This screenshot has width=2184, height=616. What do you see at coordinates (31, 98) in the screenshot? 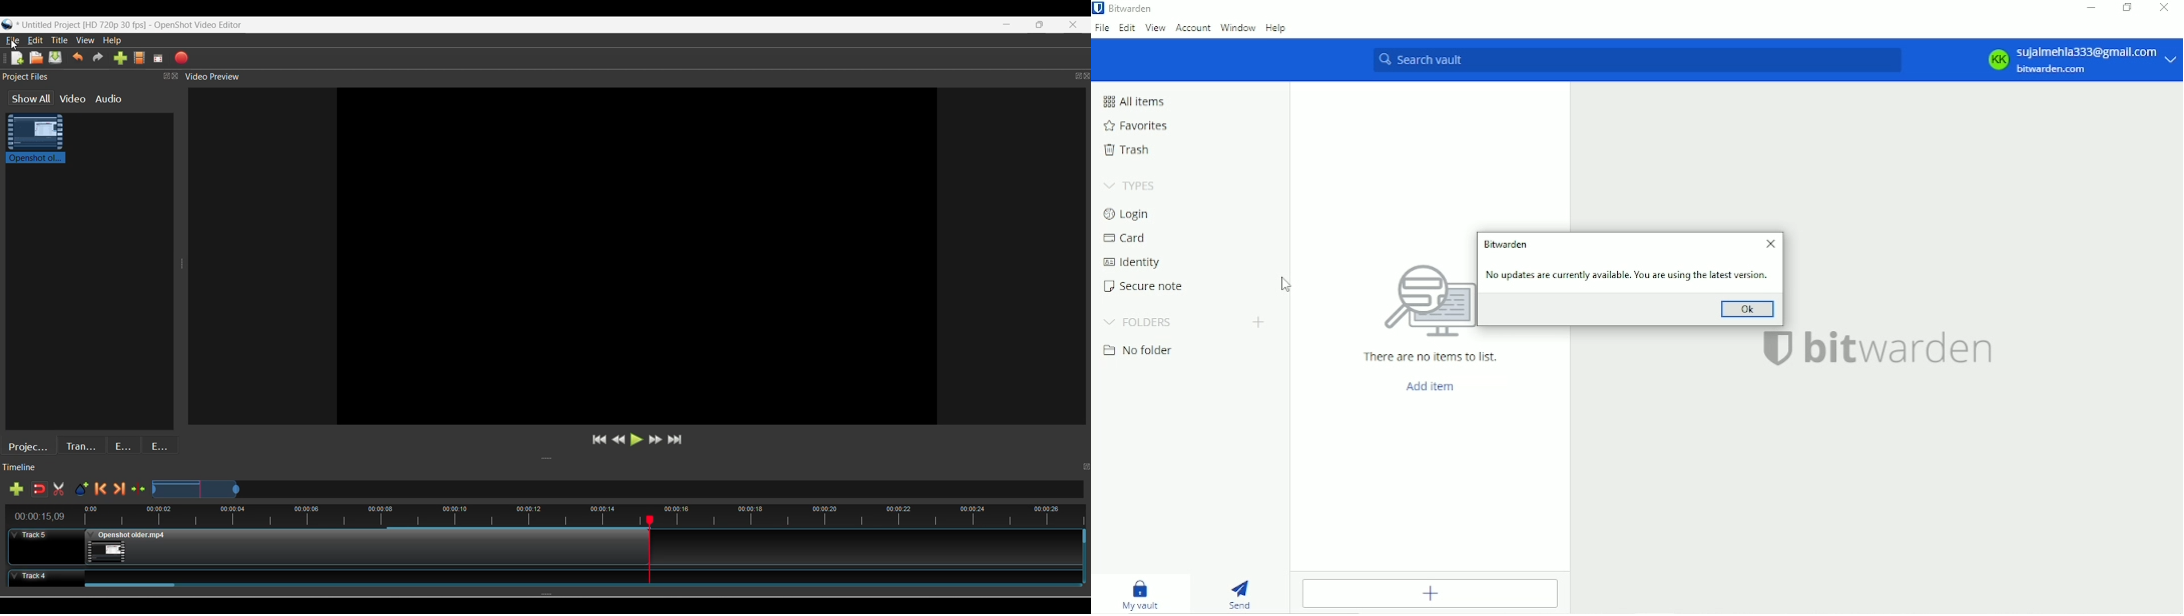
I see `Show all files in the project` at bounding box center [31, 98].